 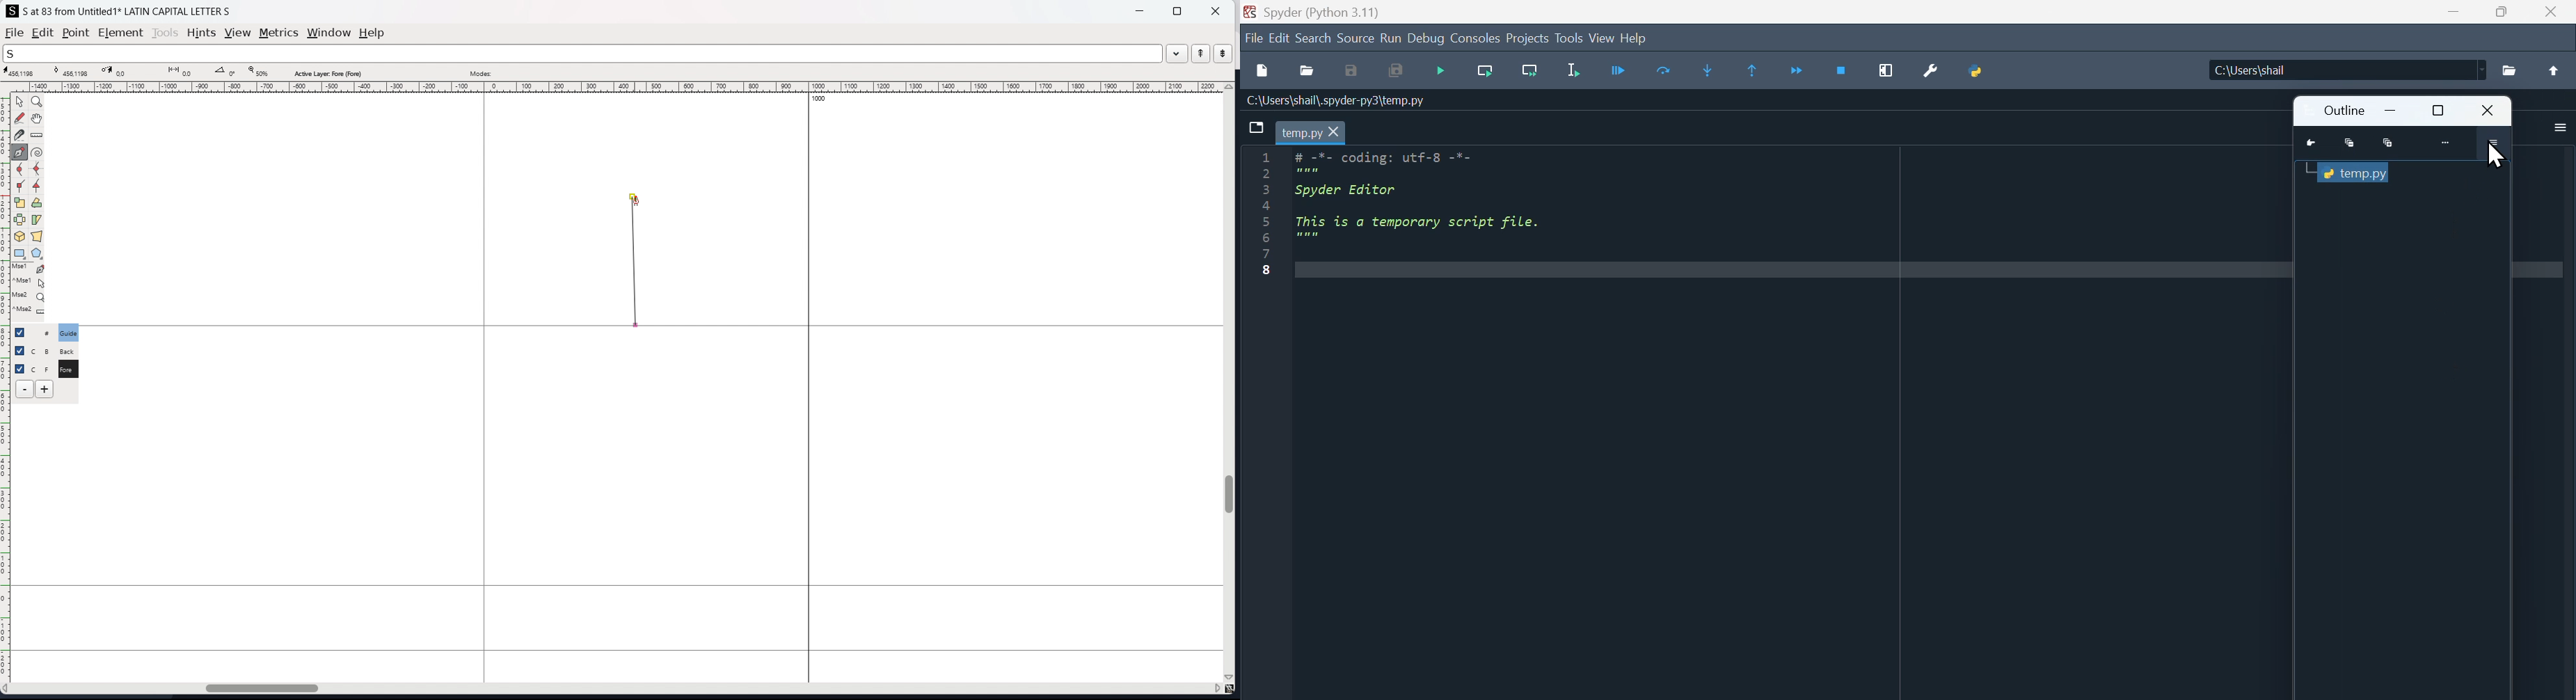 I want to click on perspective transformation, so click(x=36, y=236).